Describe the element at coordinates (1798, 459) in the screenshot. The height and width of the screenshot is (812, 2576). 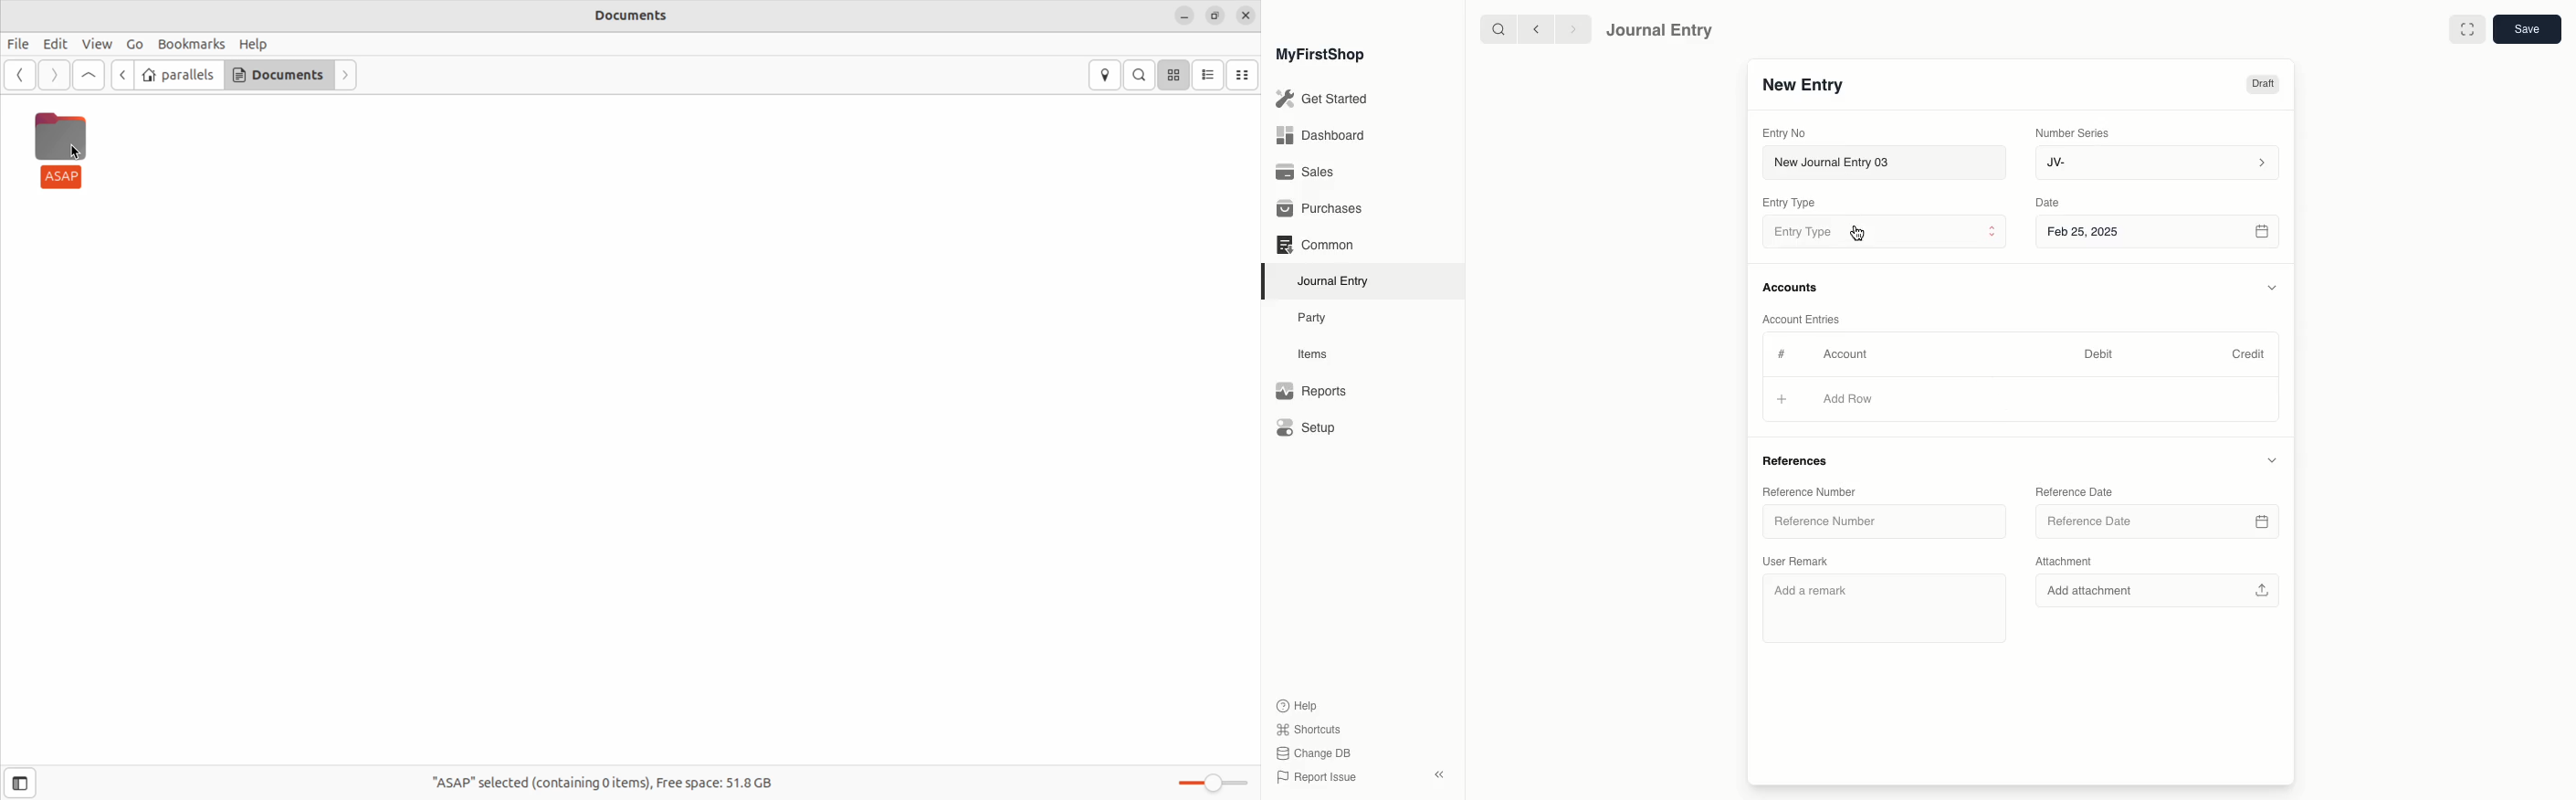
I see `References` at that location.